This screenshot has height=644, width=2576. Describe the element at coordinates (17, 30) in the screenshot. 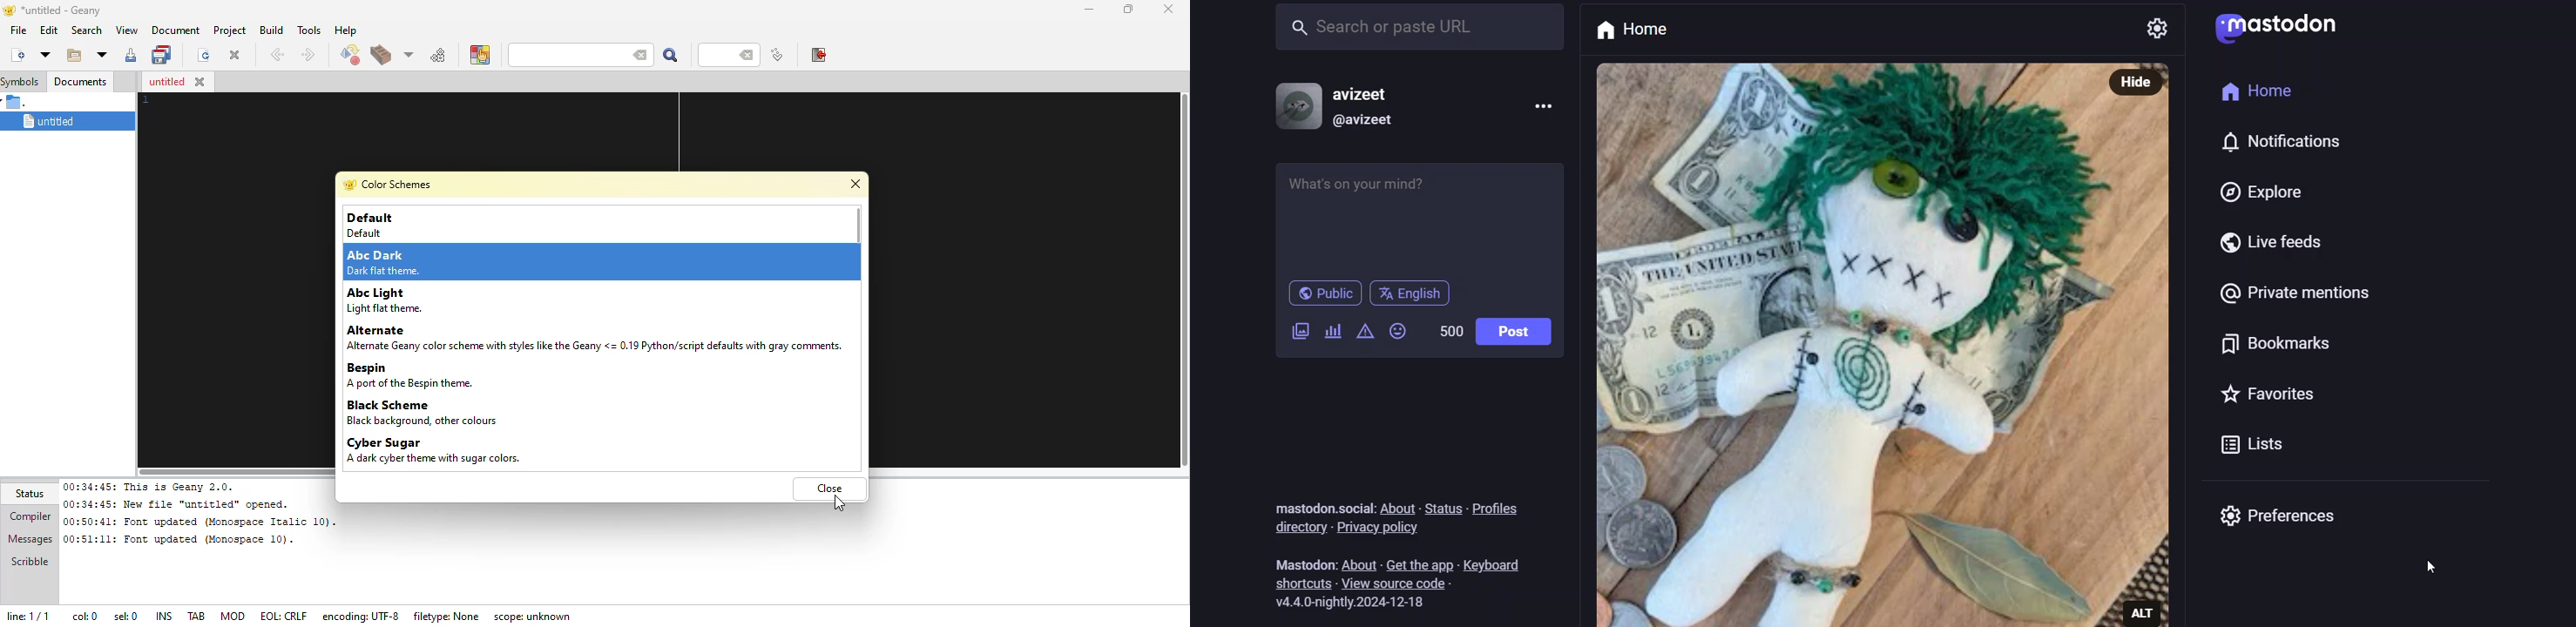

I see `file` at that location.